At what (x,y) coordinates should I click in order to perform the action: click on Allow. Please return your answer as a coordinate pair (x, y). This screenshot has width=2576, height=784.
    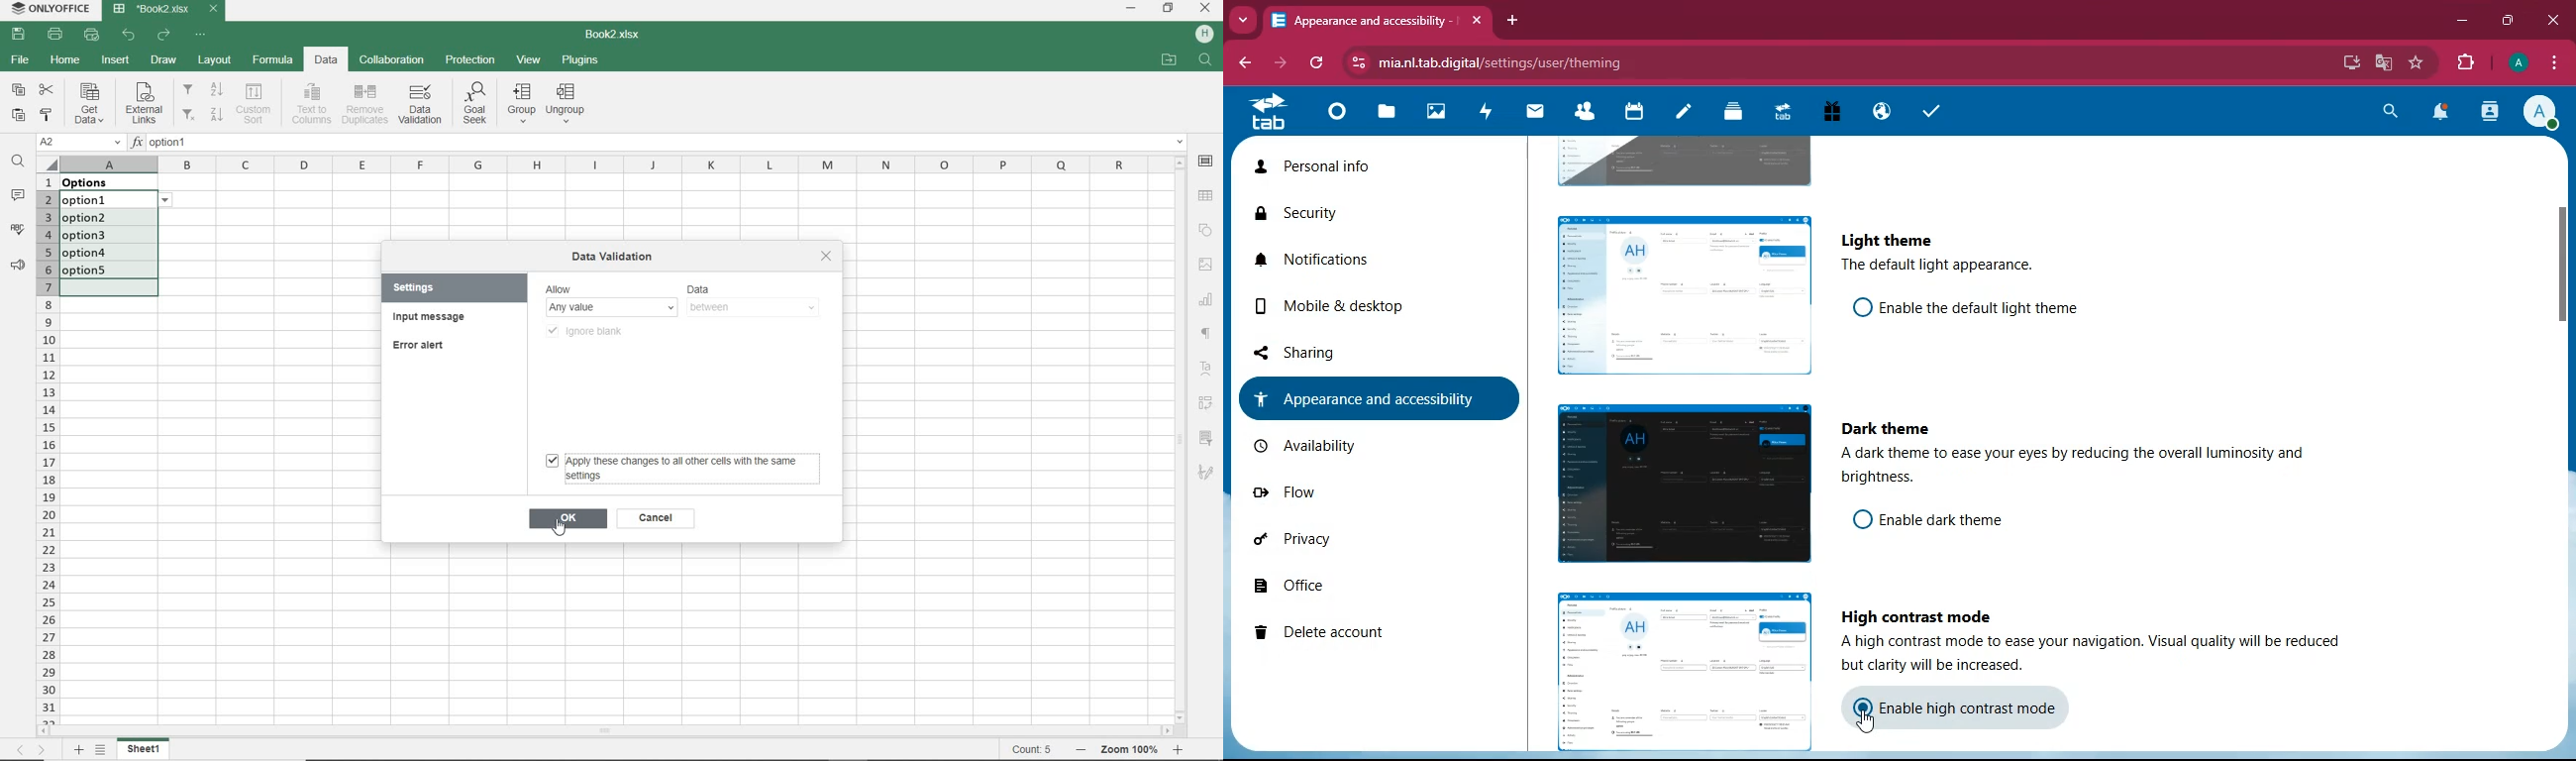
    Looking at the image, I should click on (610, 288).